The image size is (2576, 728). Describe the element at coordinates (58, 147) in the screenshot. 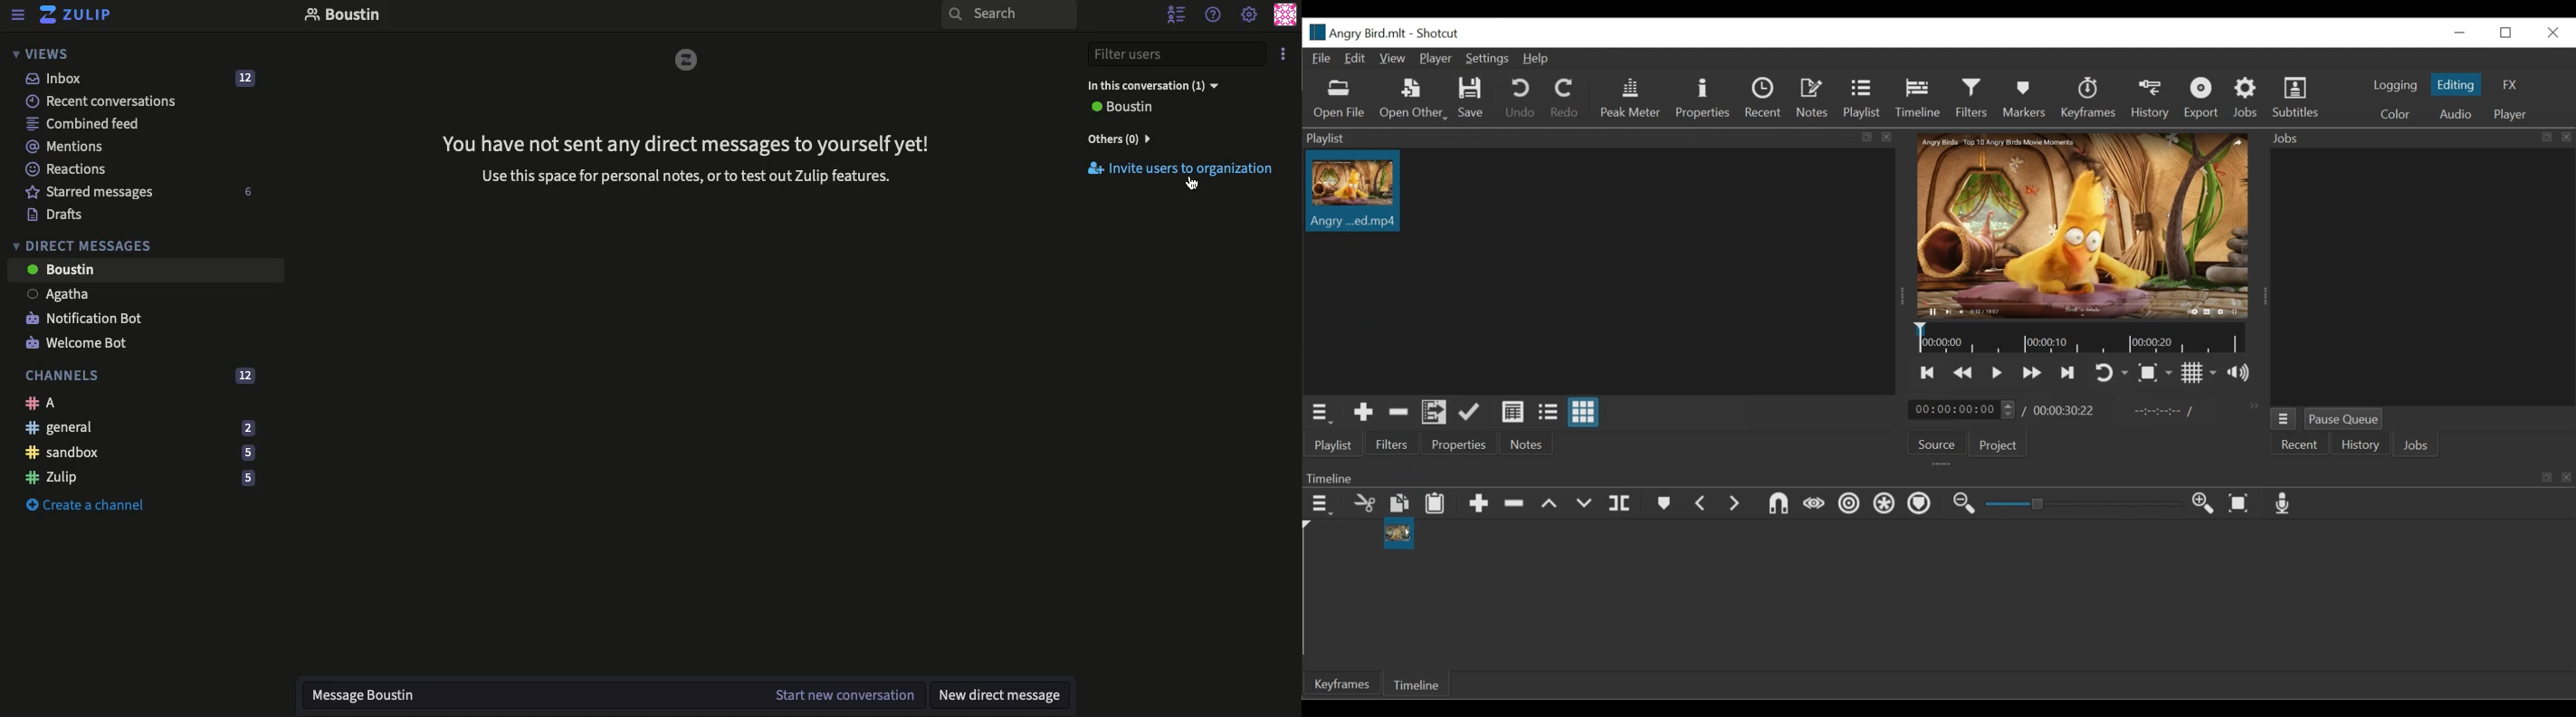

I see `Mentions` at that location.